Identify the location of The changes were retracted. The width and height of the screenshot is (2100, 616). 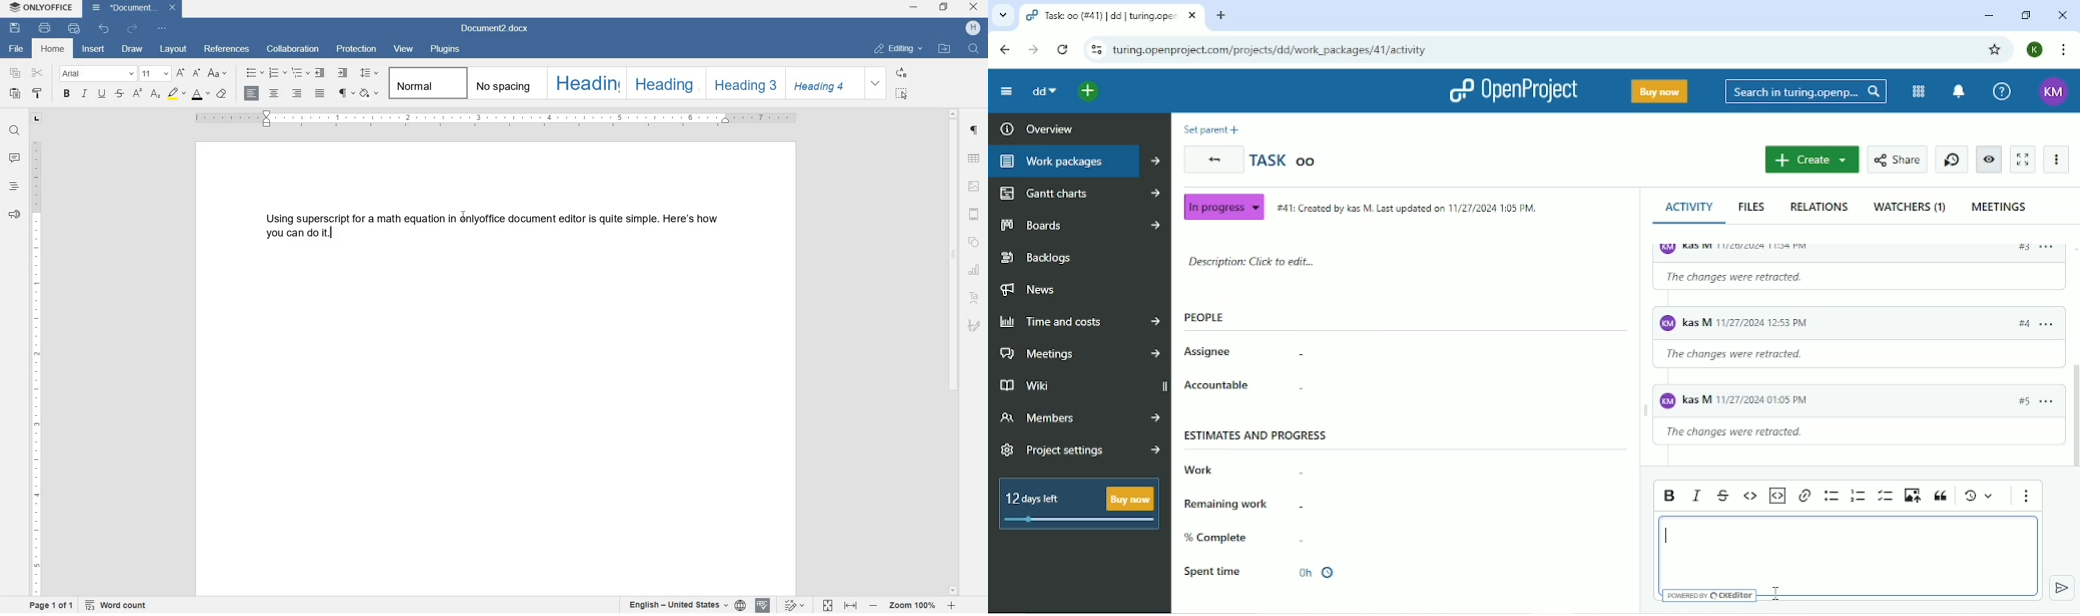
(1749, 435).